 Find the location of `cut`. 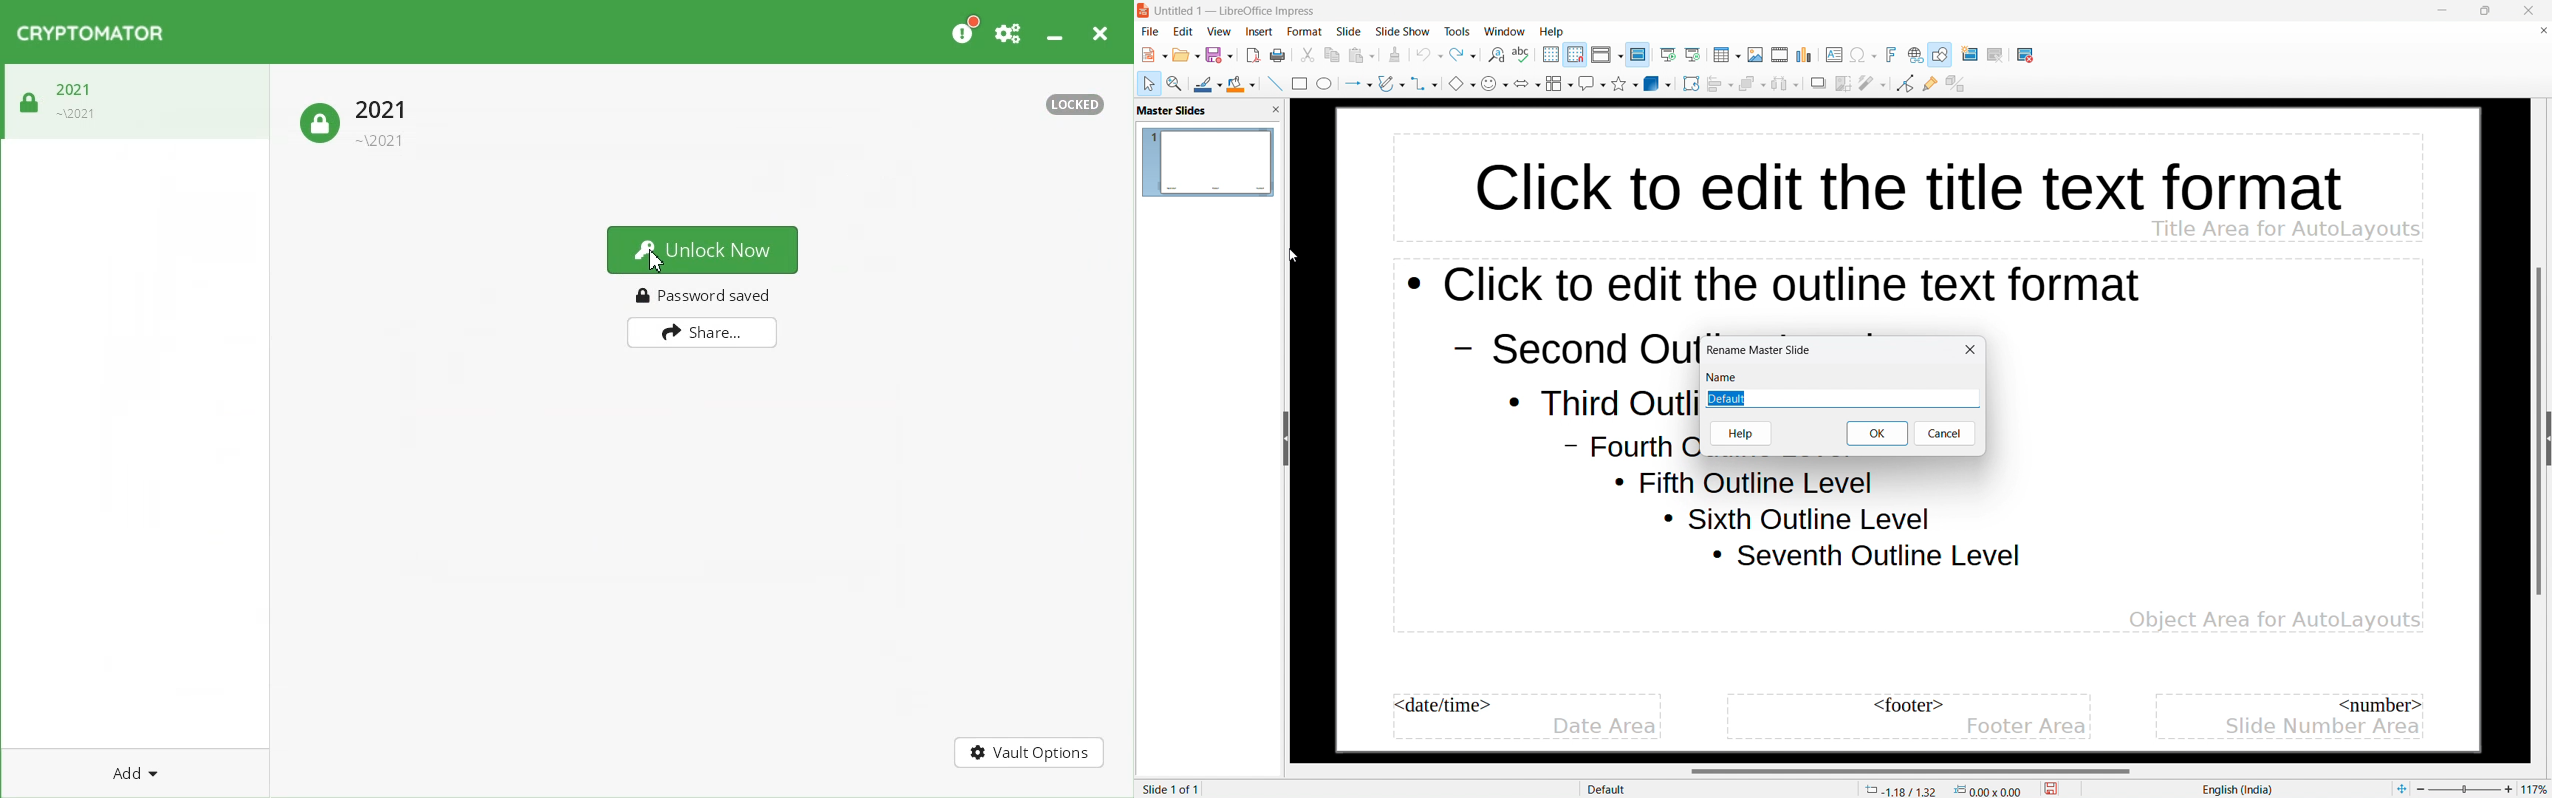

cut is located at coordinates (1308, 55).